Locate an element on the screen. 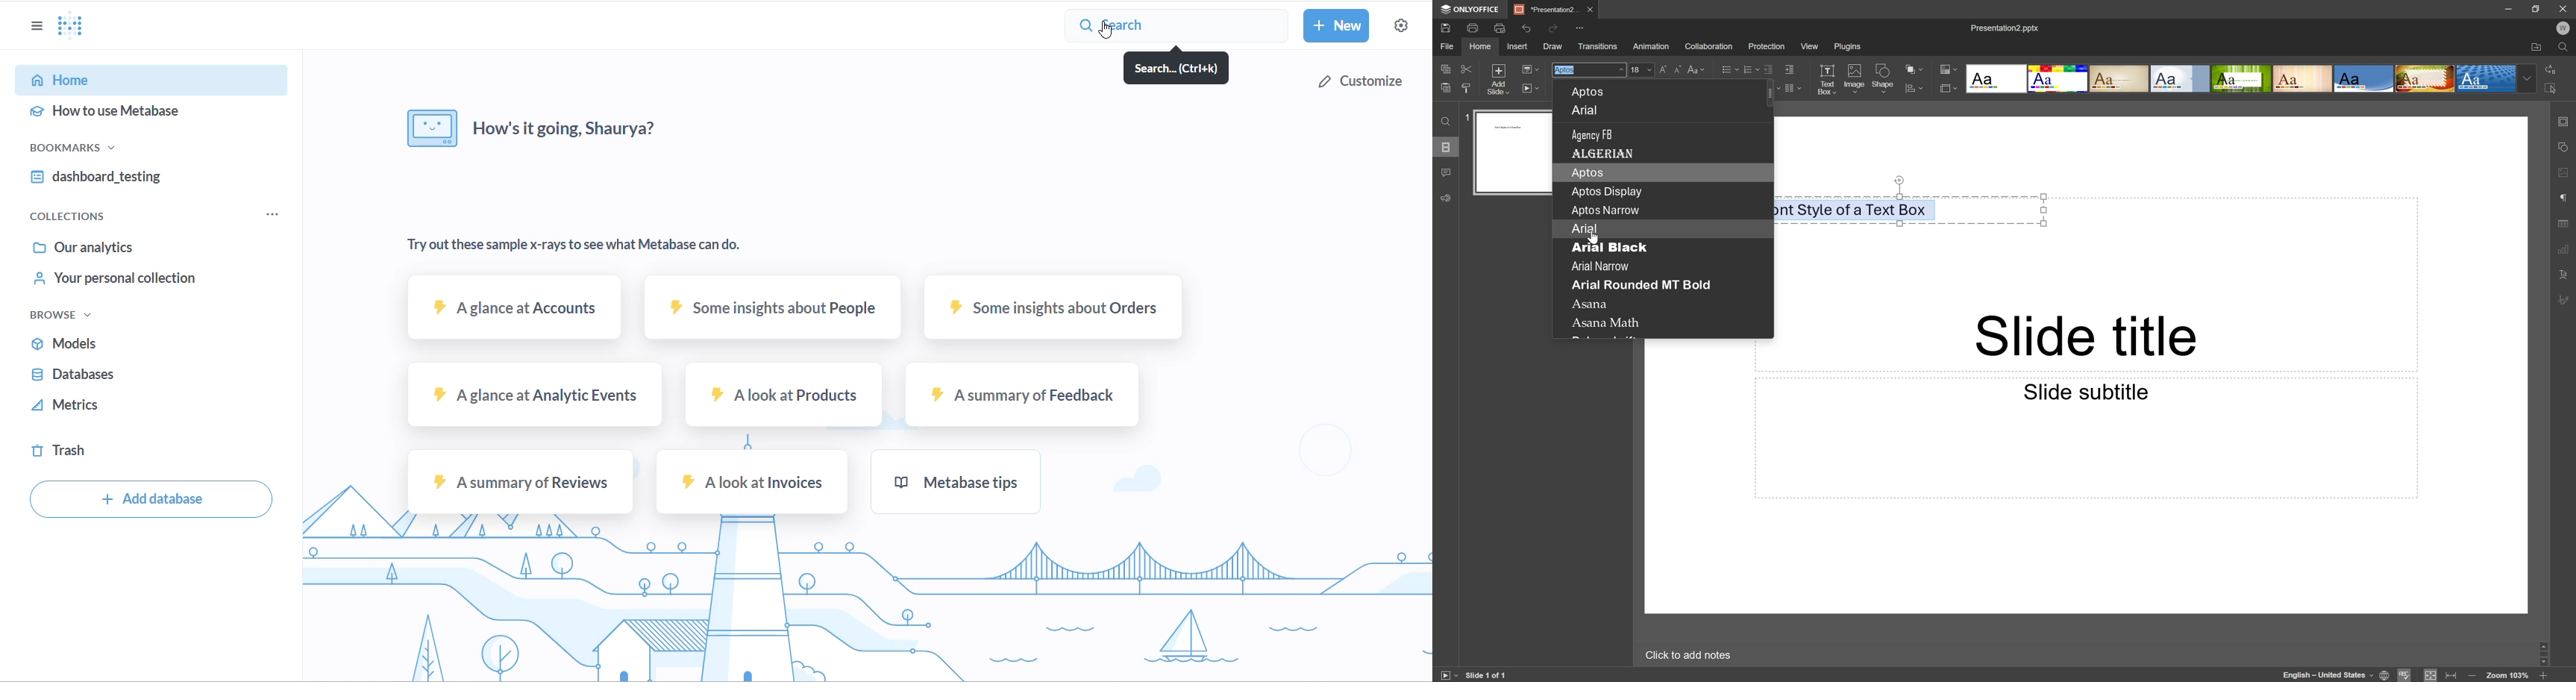  Customize Quick Access Toolbar is located at coordinates (1583, 29).